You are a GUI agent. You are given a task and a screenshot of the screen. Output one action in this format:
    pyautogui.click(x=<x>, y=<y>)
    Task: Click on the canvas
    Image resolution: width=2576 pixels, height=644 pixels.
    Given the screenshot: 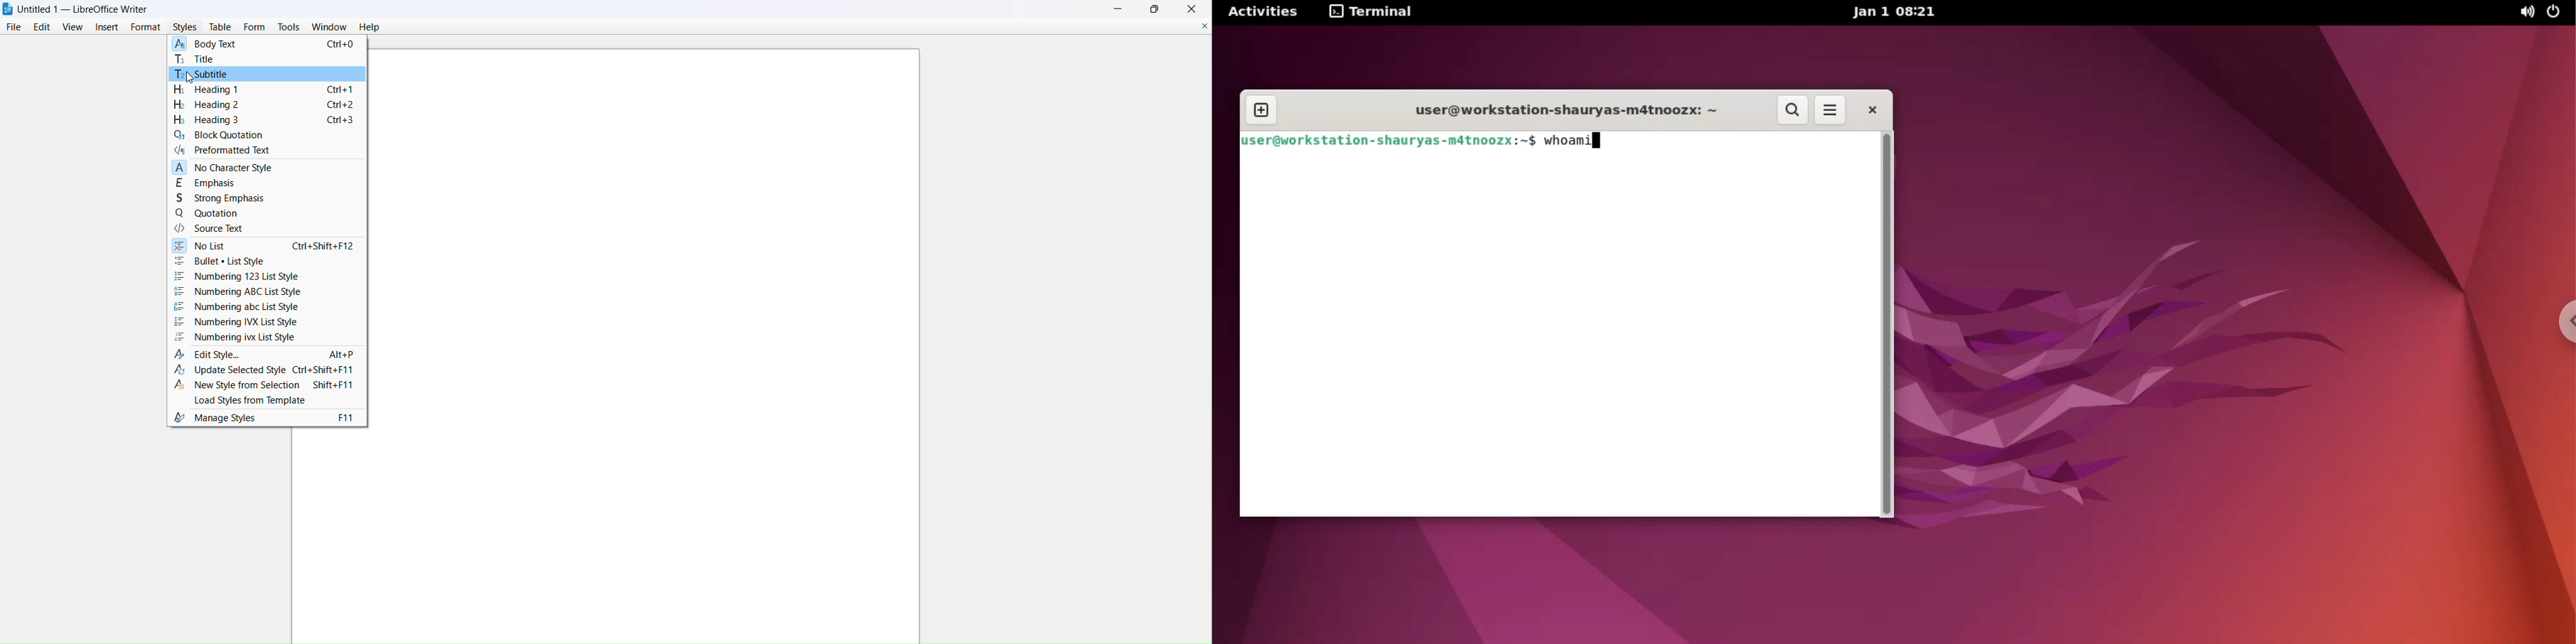 What is the action you would take?
    pyautogui.click(x=651, y=345)
    